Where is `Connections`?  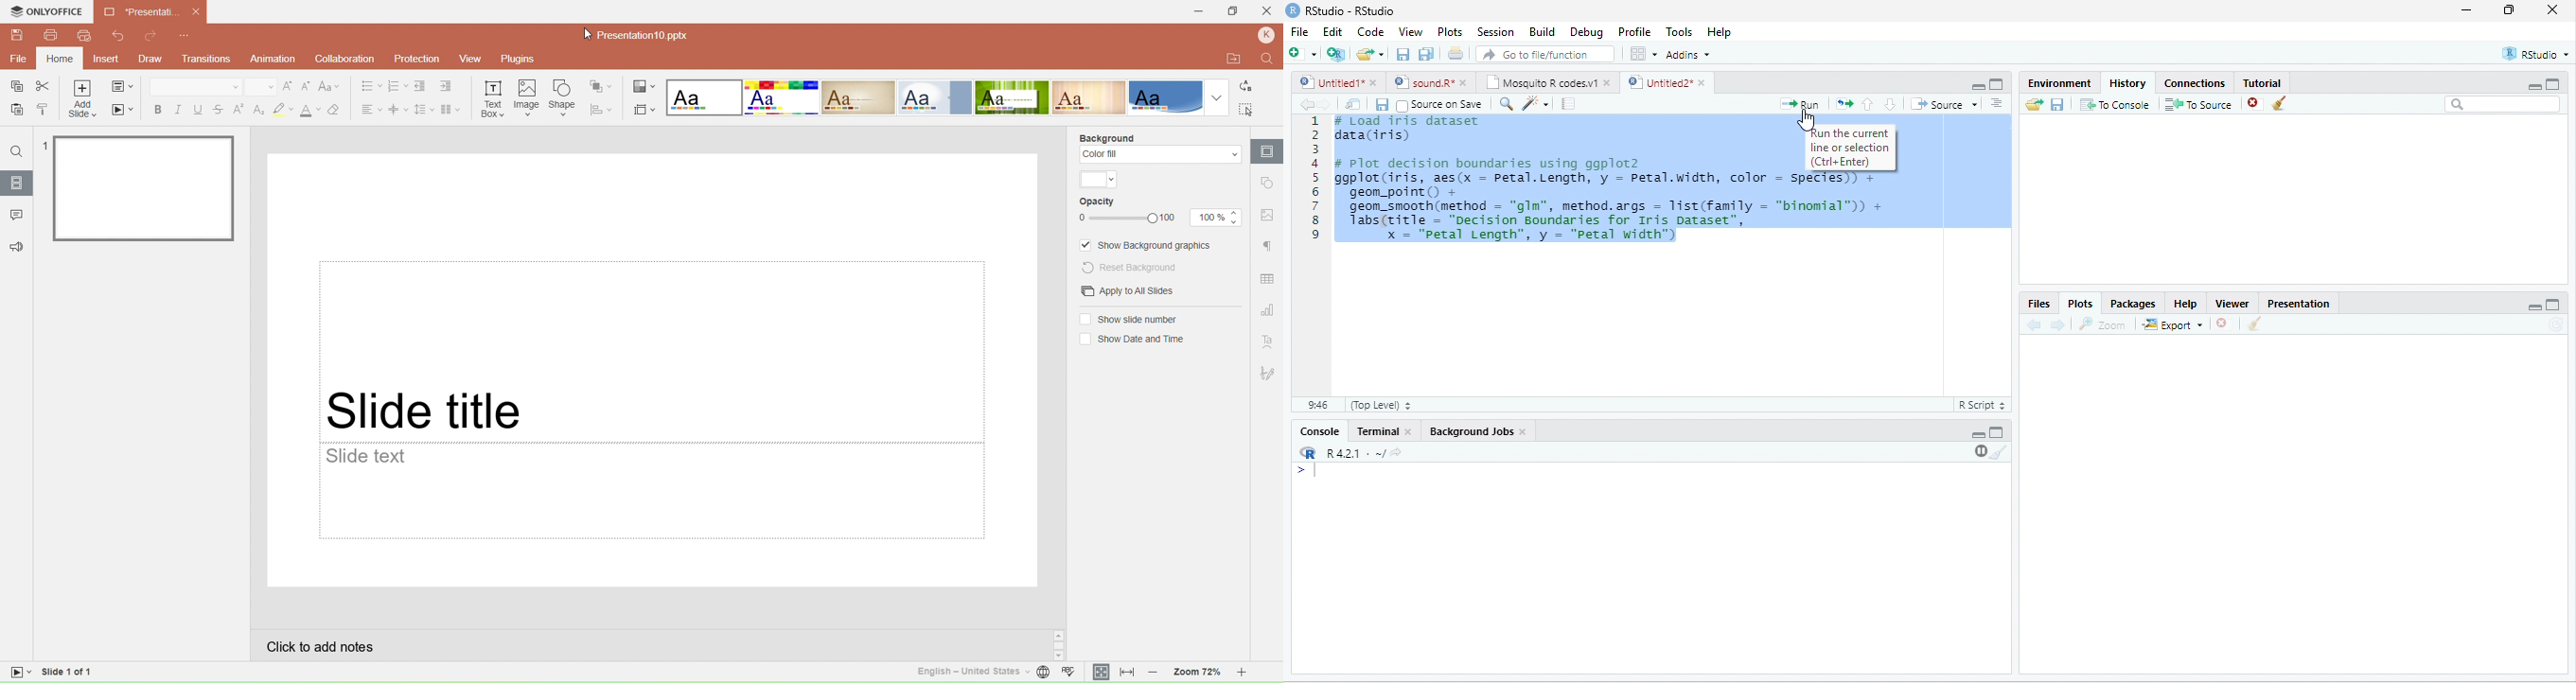
Connections is located at coordinates (2194, 83).